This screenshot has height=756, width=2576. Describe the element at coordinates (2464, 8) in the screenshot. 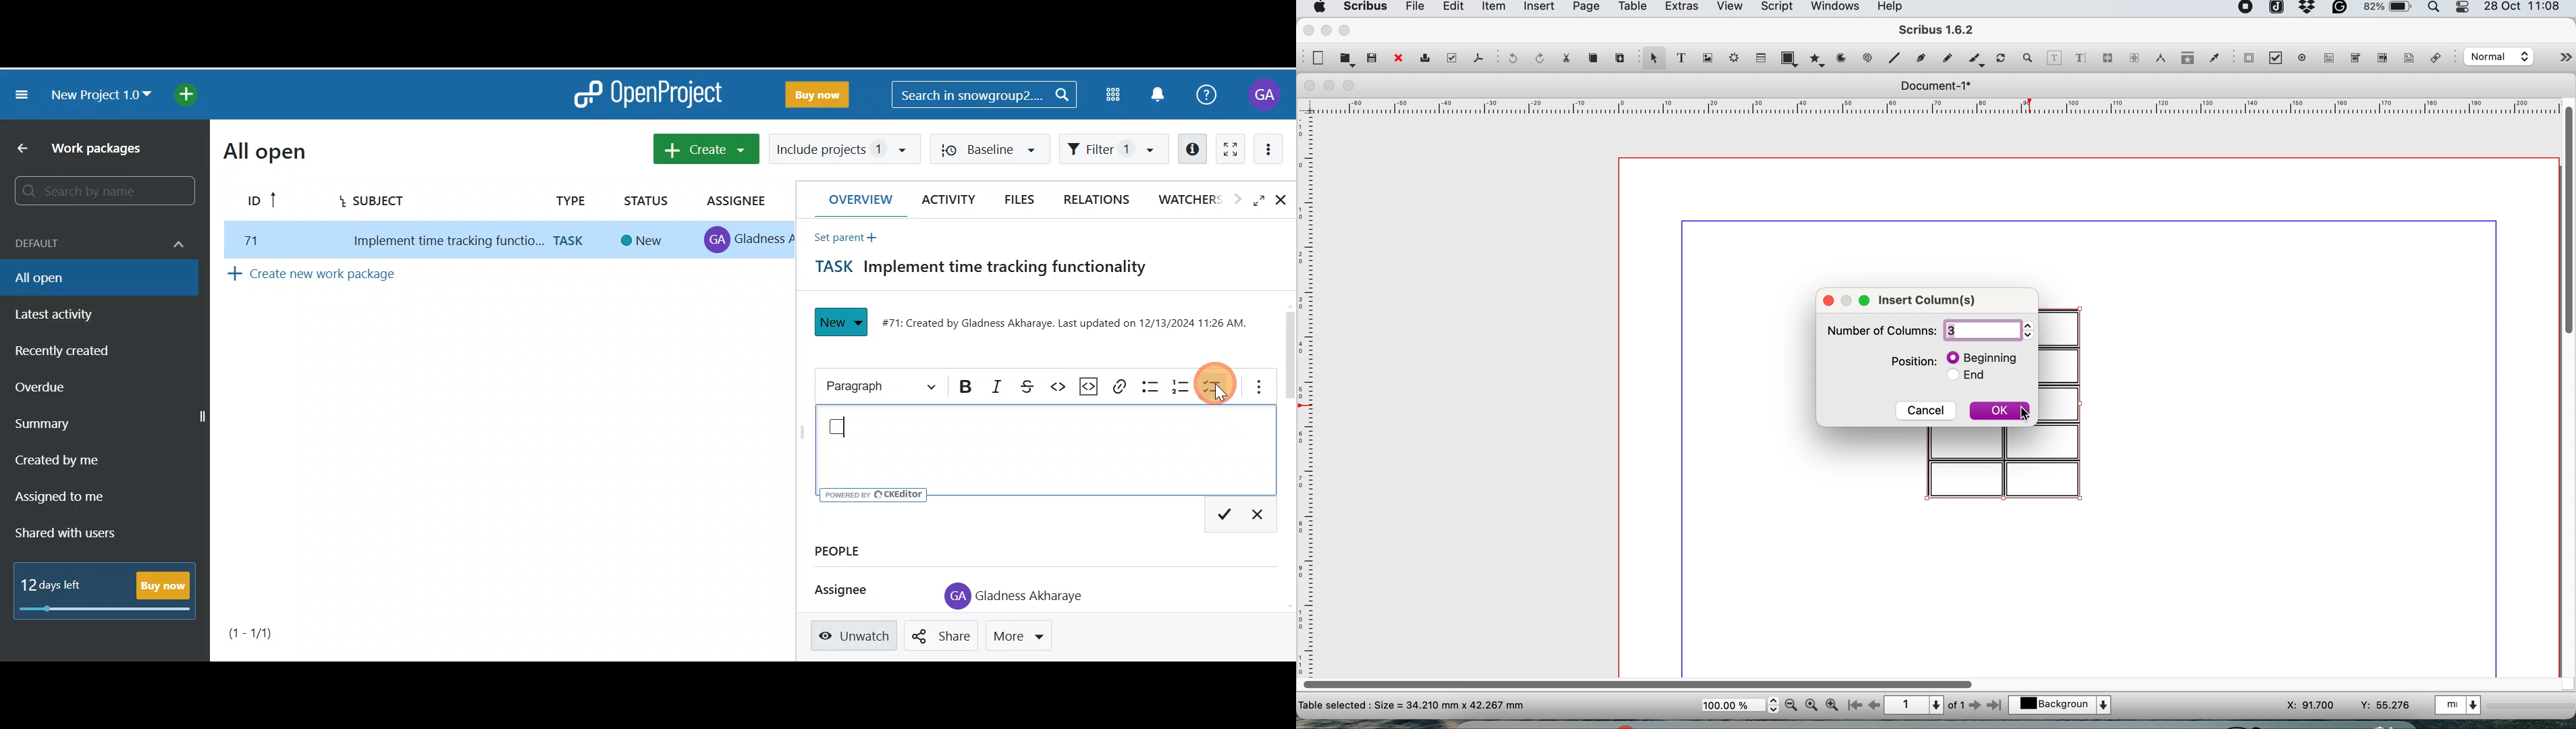

I see `control center` at that location.